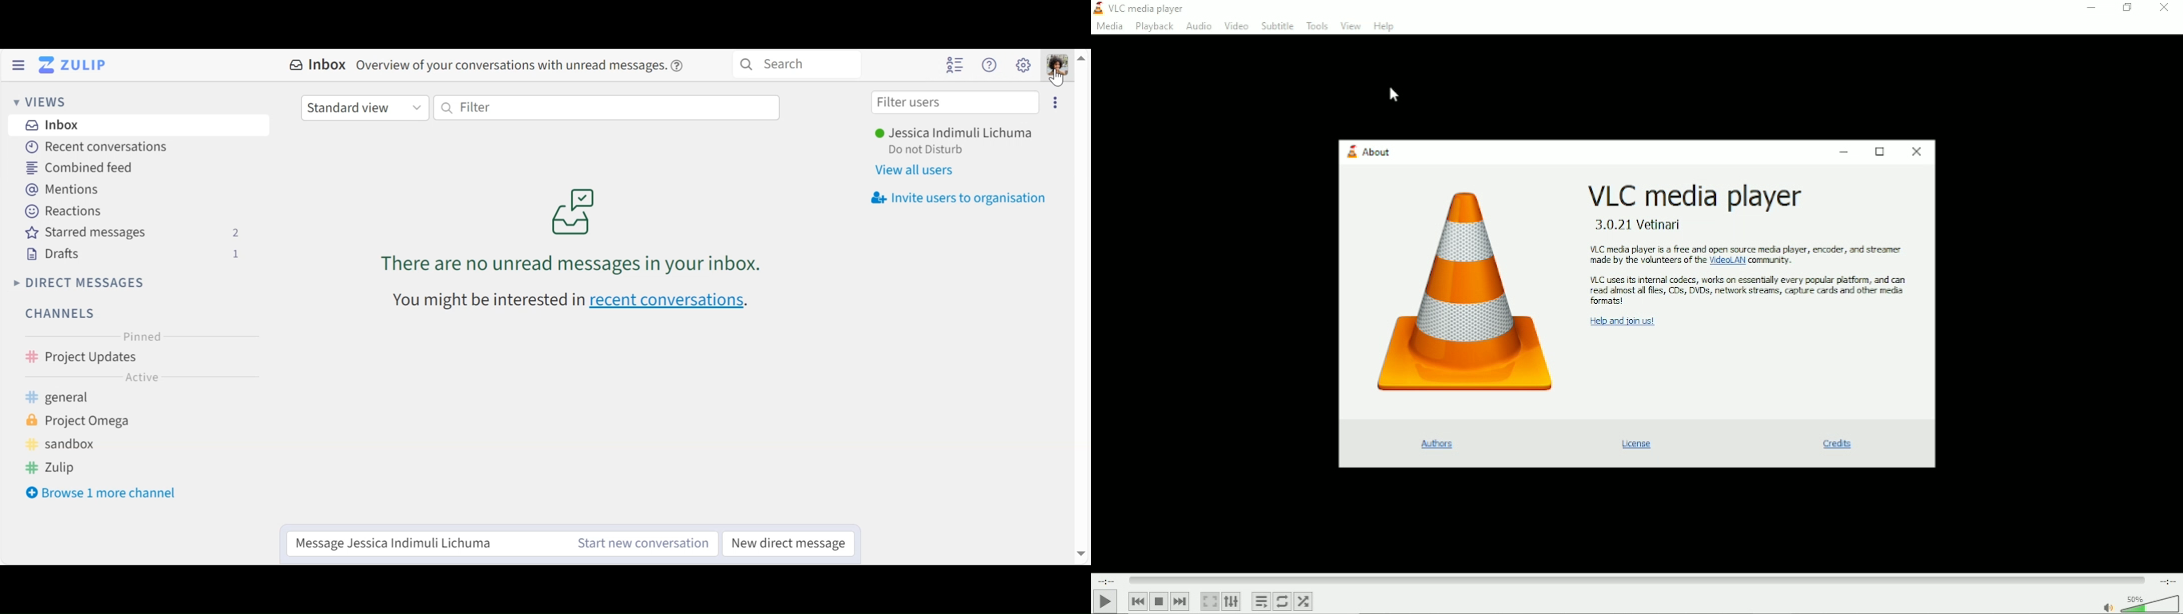  I want to click on Subtitle, so click(1276, 25).